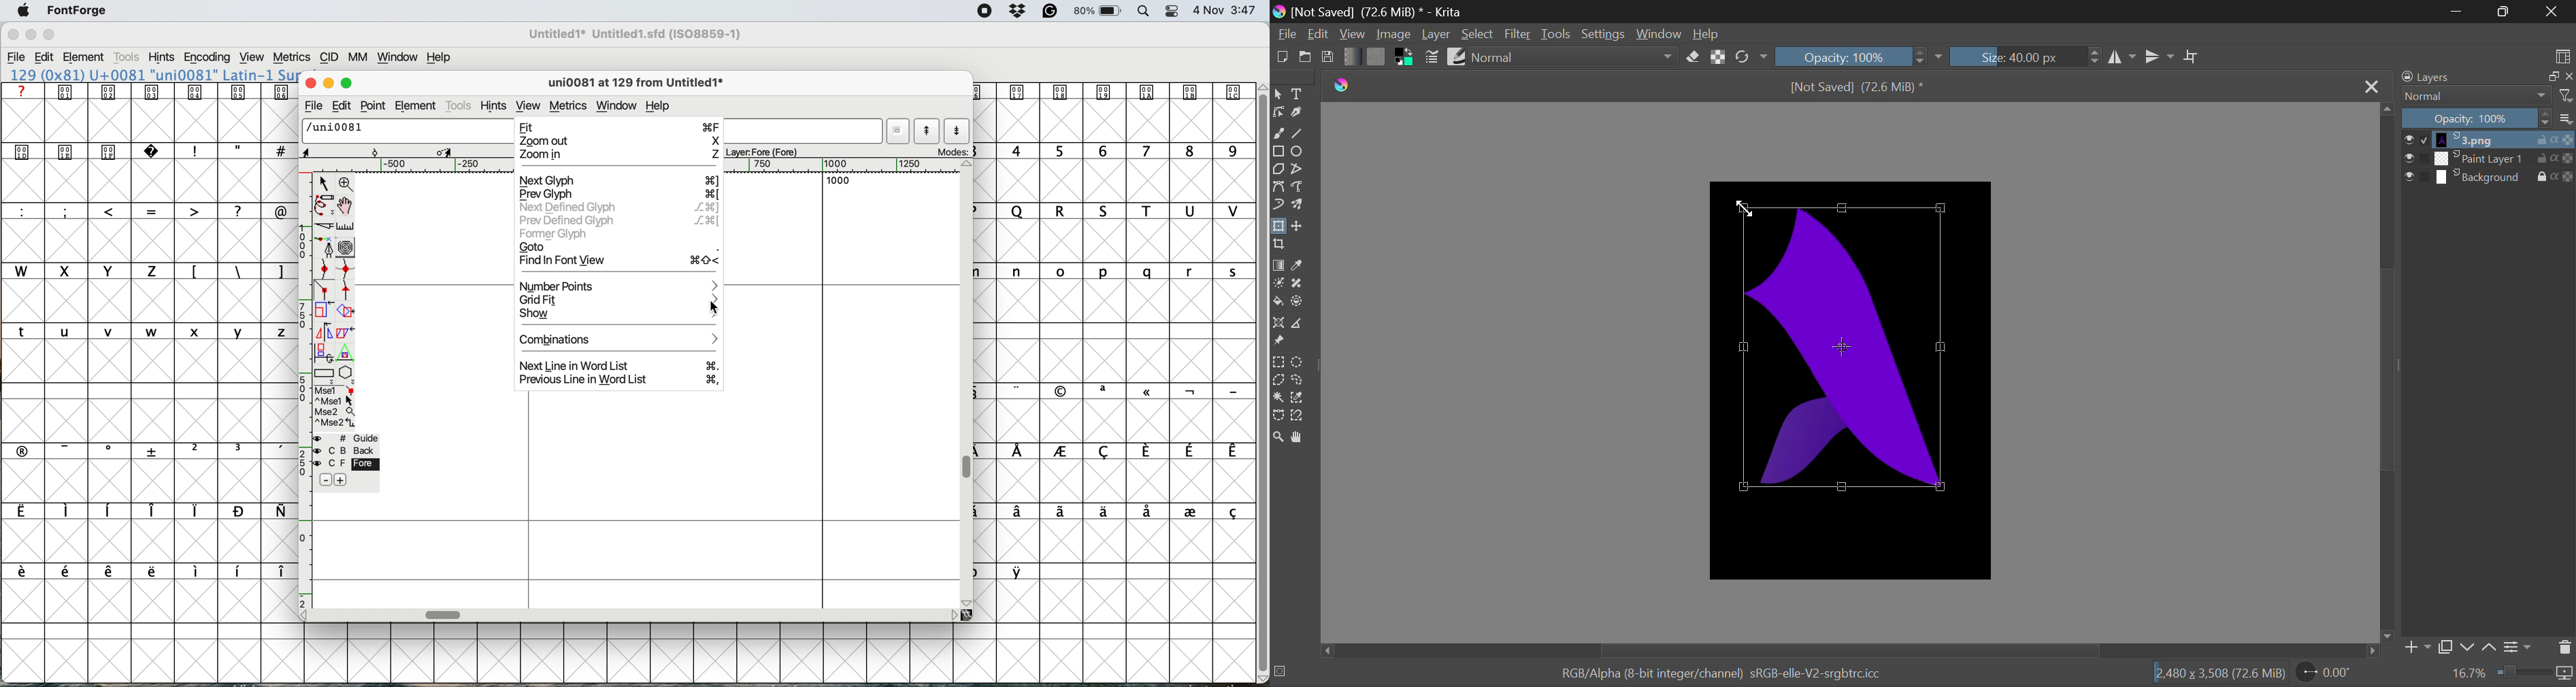 This screenshot has width=2576, height=700. Describe the element at coordinates (345, 351) in the screenshot. I see `perform a perspective transformation on the selection` at that location.